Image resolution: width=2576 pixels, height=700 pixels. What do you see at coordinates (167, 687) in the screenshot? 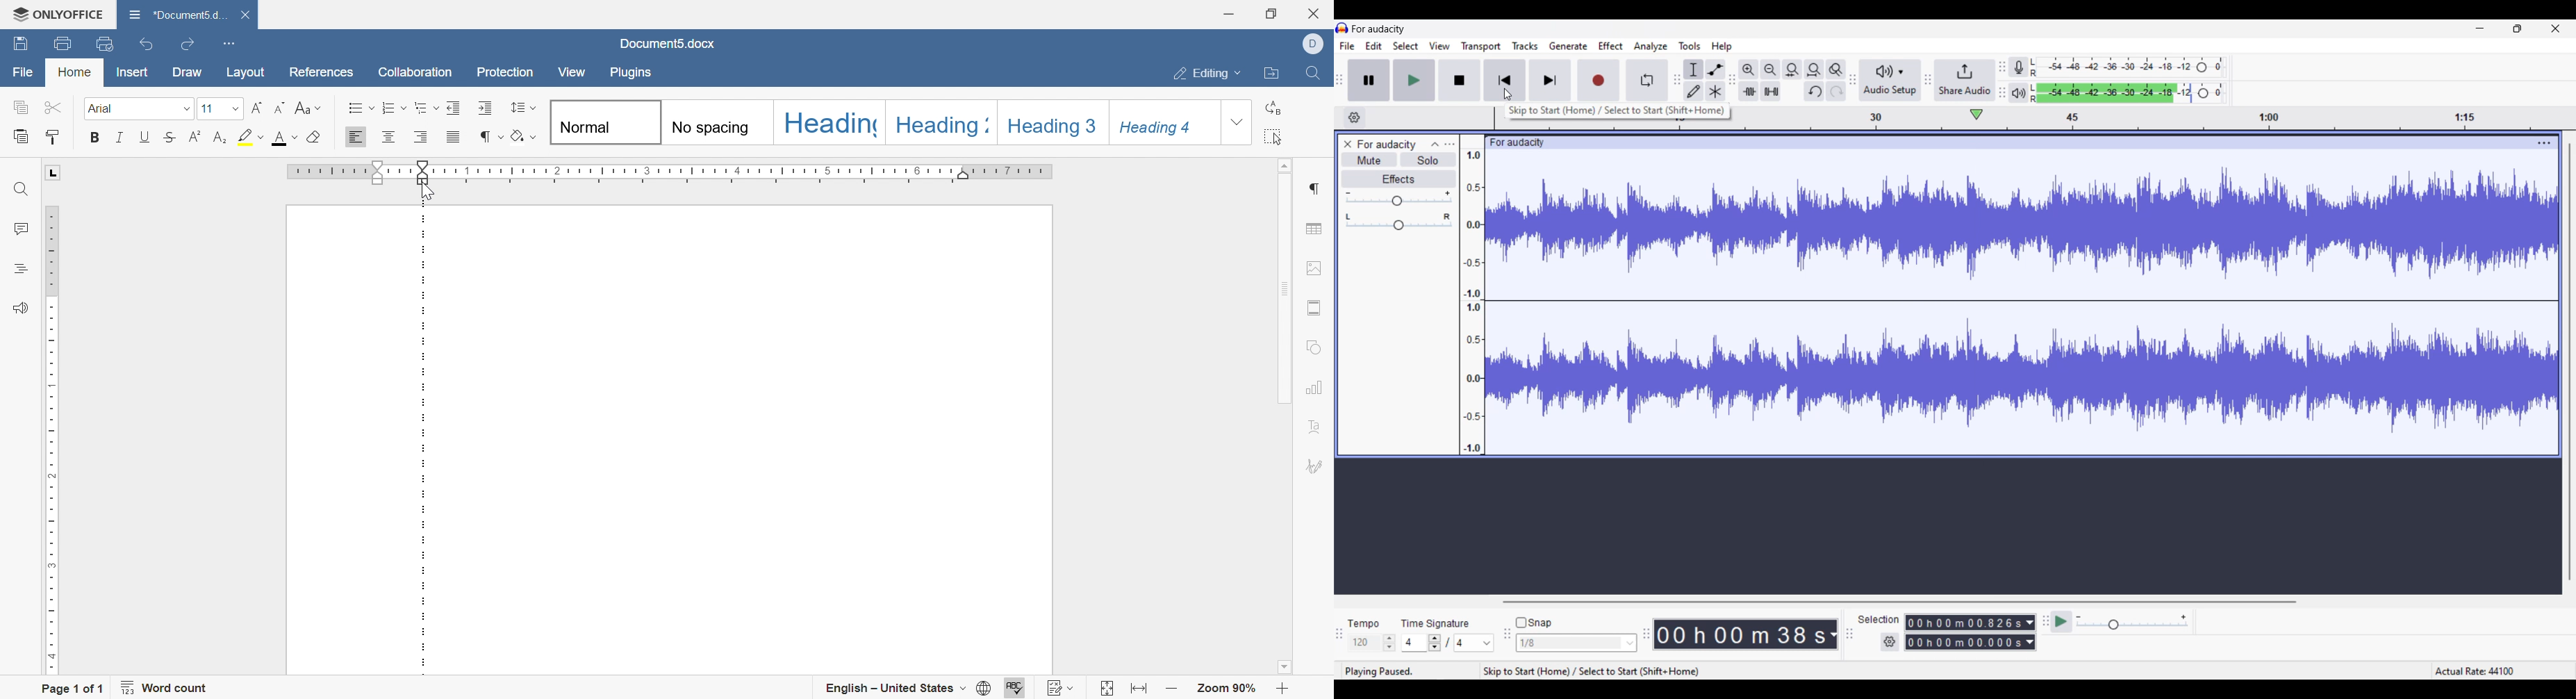
I see `word count` at bounding box center [167, 687].